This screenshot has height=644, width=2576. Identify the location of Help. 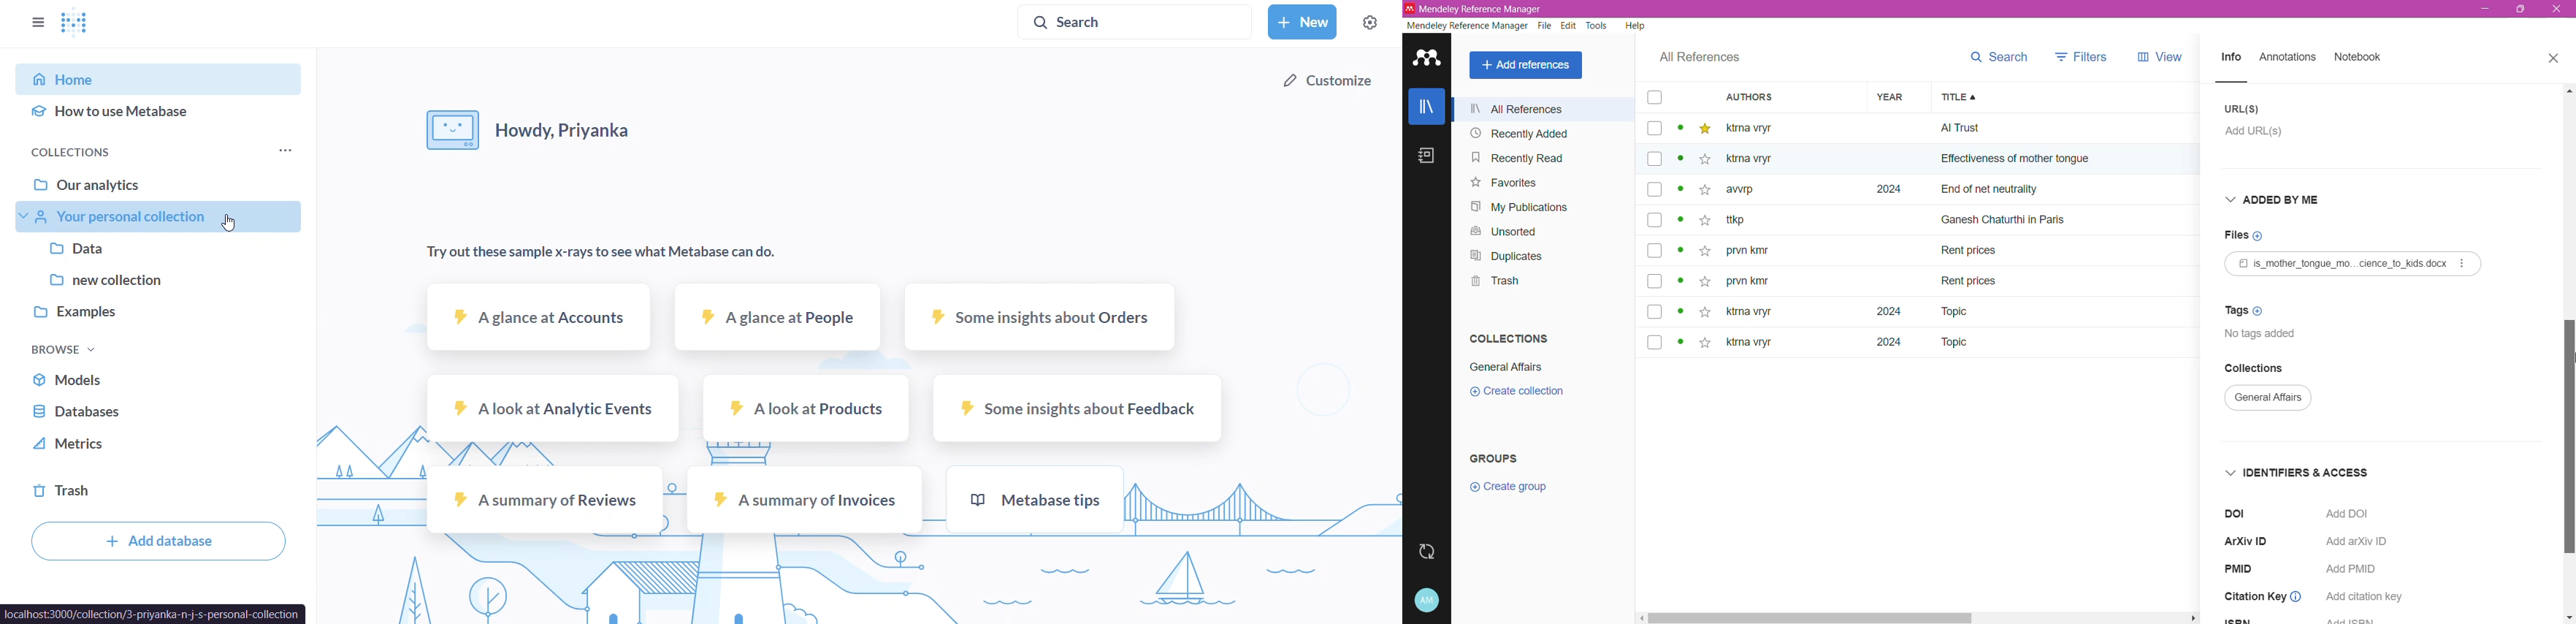
(1636, 25).